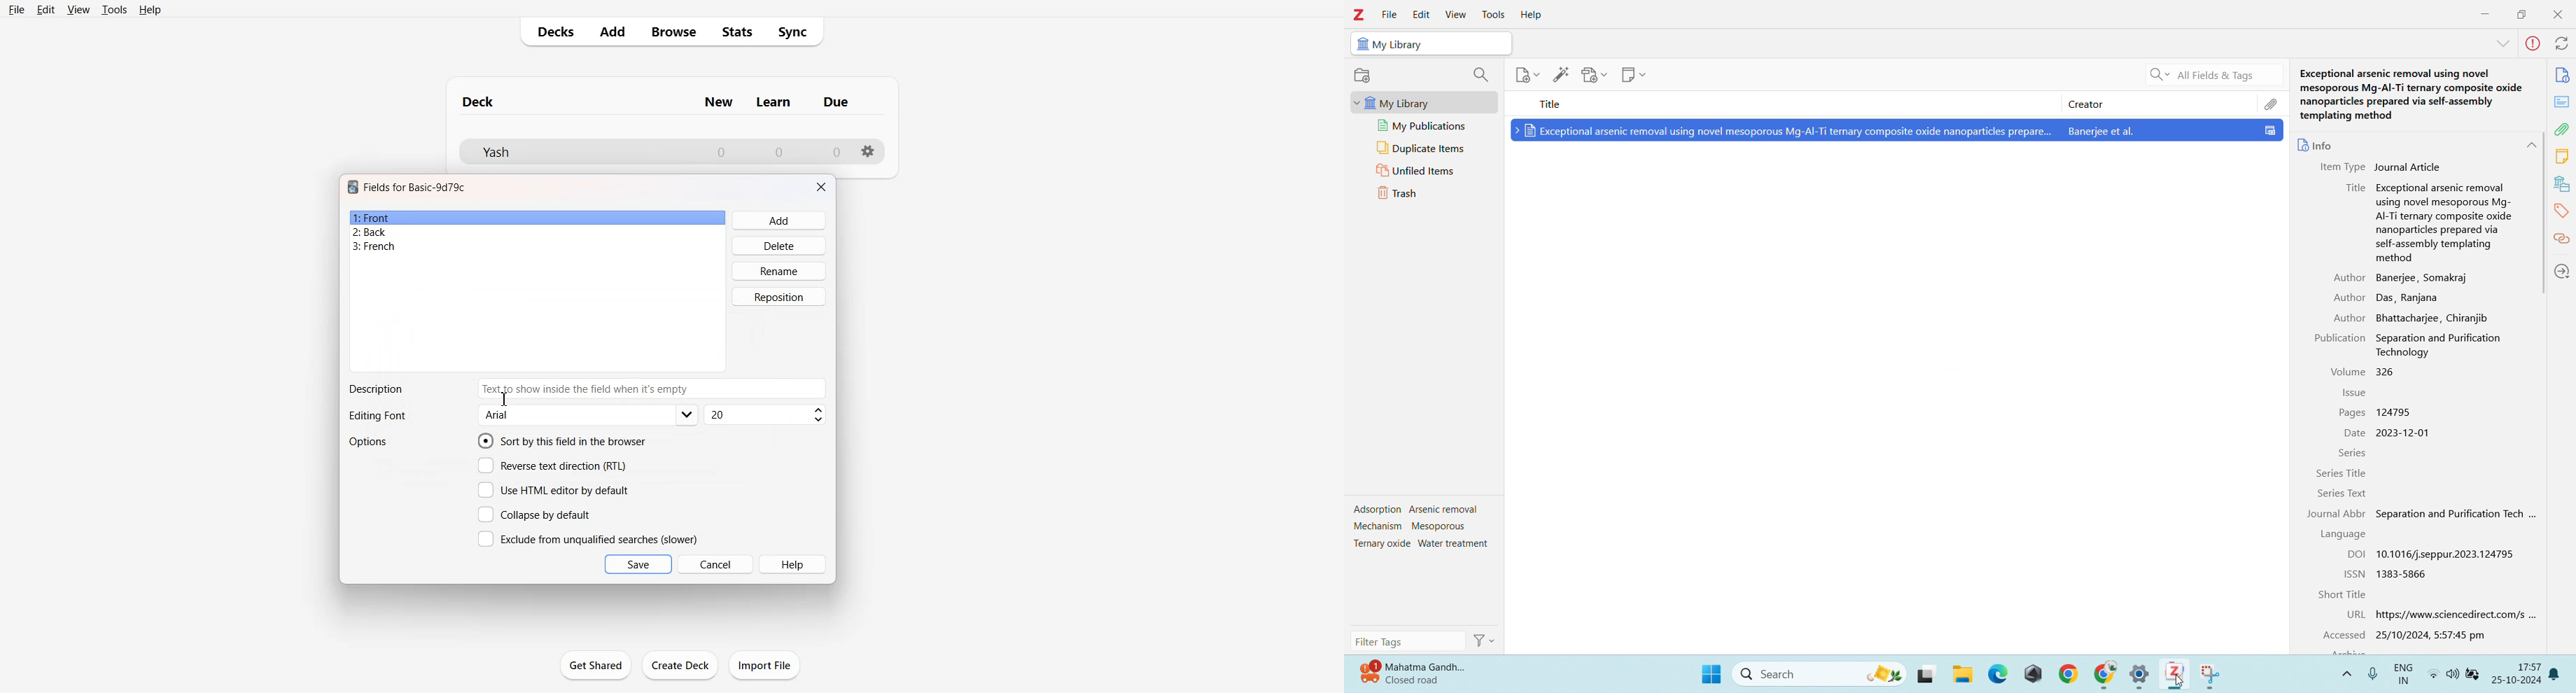 This screenshot has height=700, width=2576. I want to click on Save, so click(638, 564).